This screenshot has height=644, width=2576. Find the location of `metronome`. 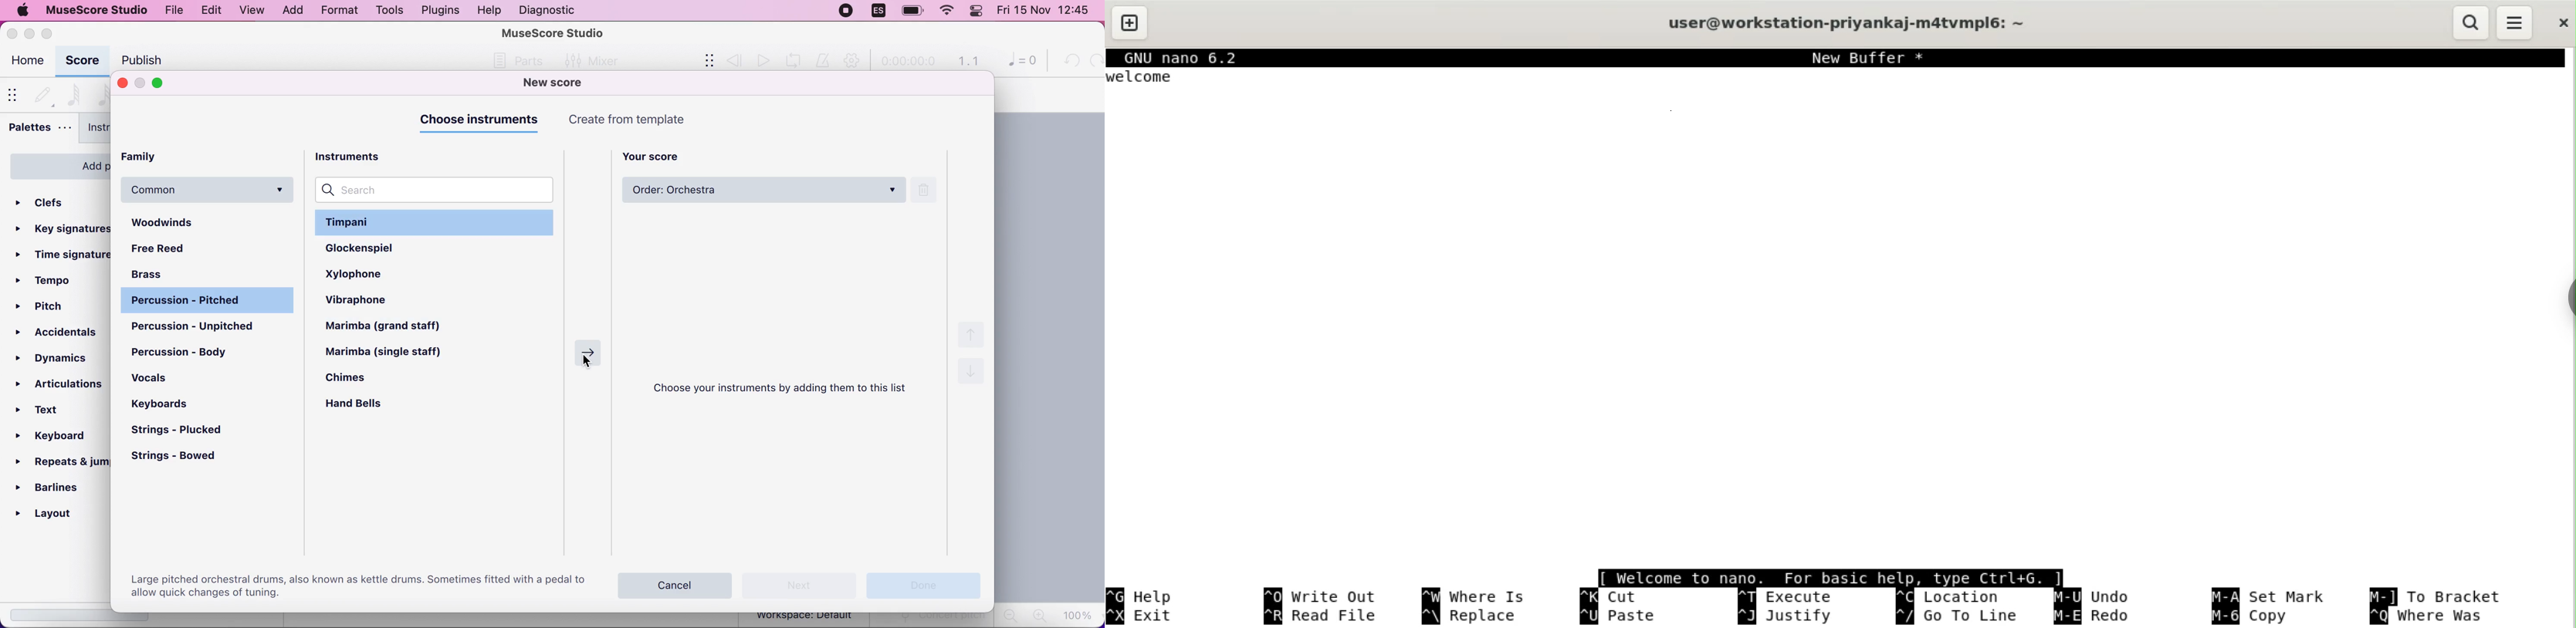

metronome is located at coordinates (824, 61).